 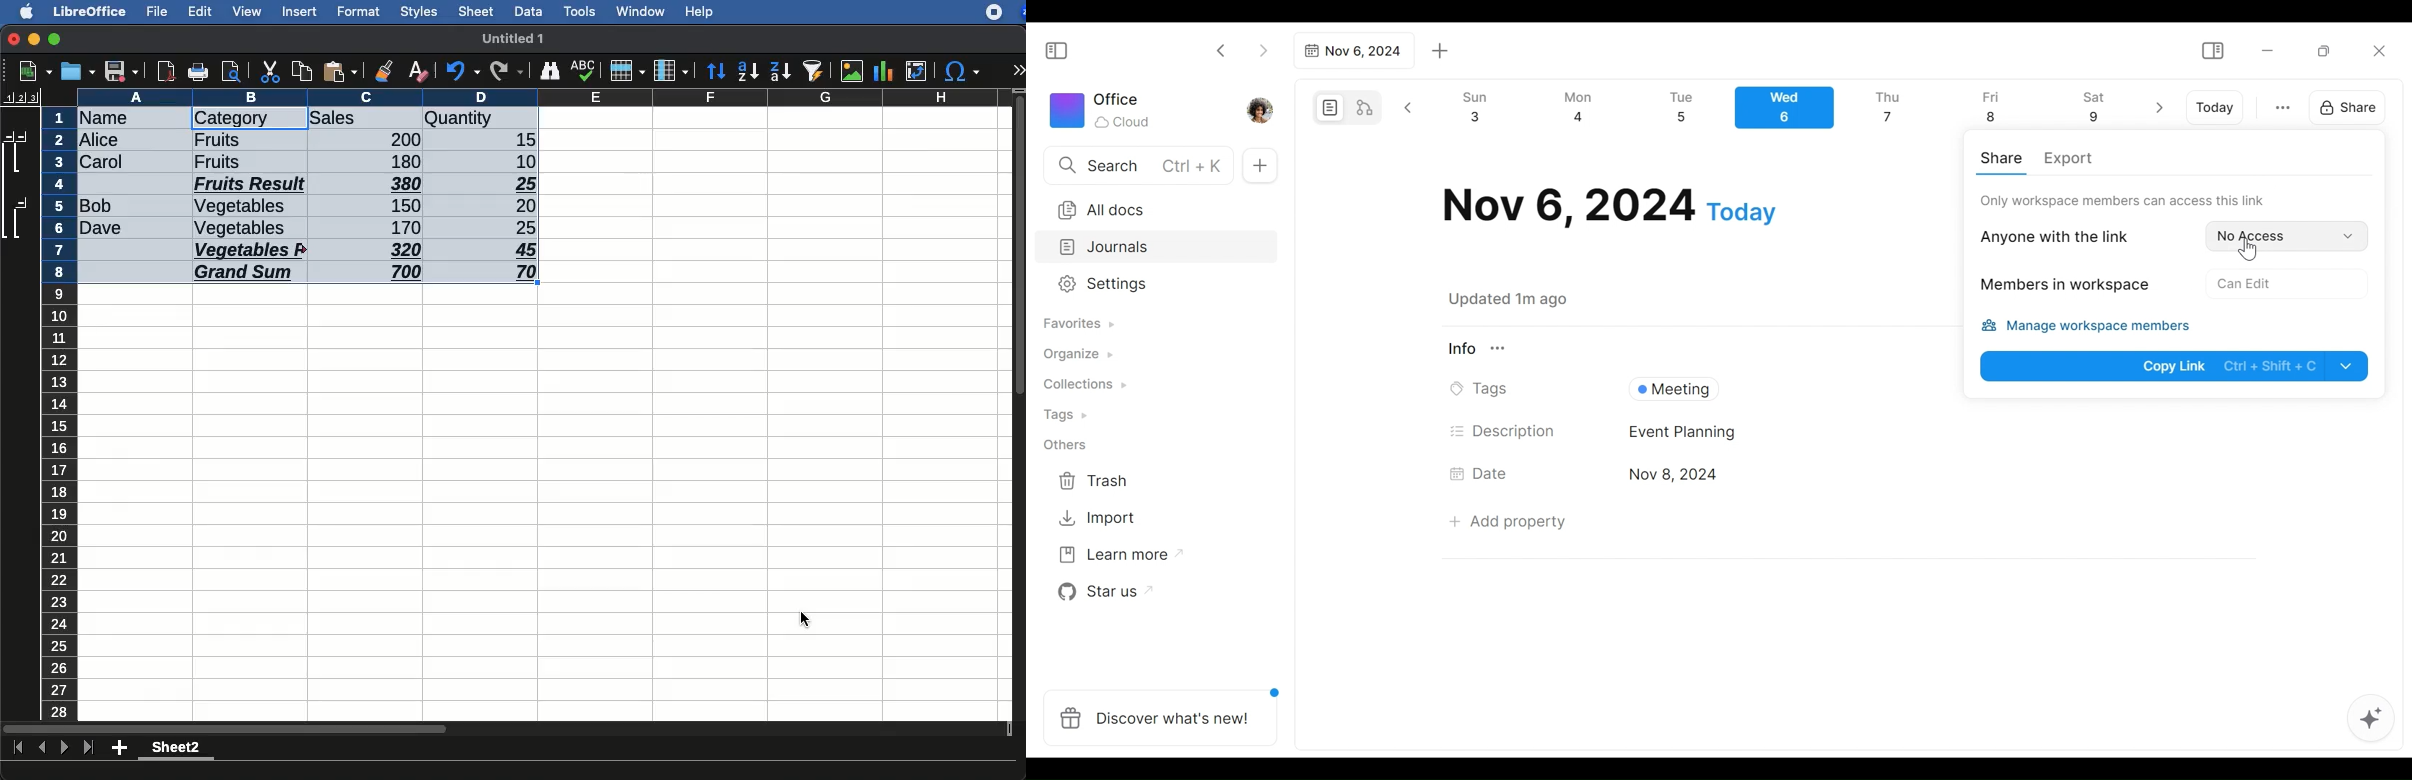 I want to click on 700, so click(x=405, y=273).